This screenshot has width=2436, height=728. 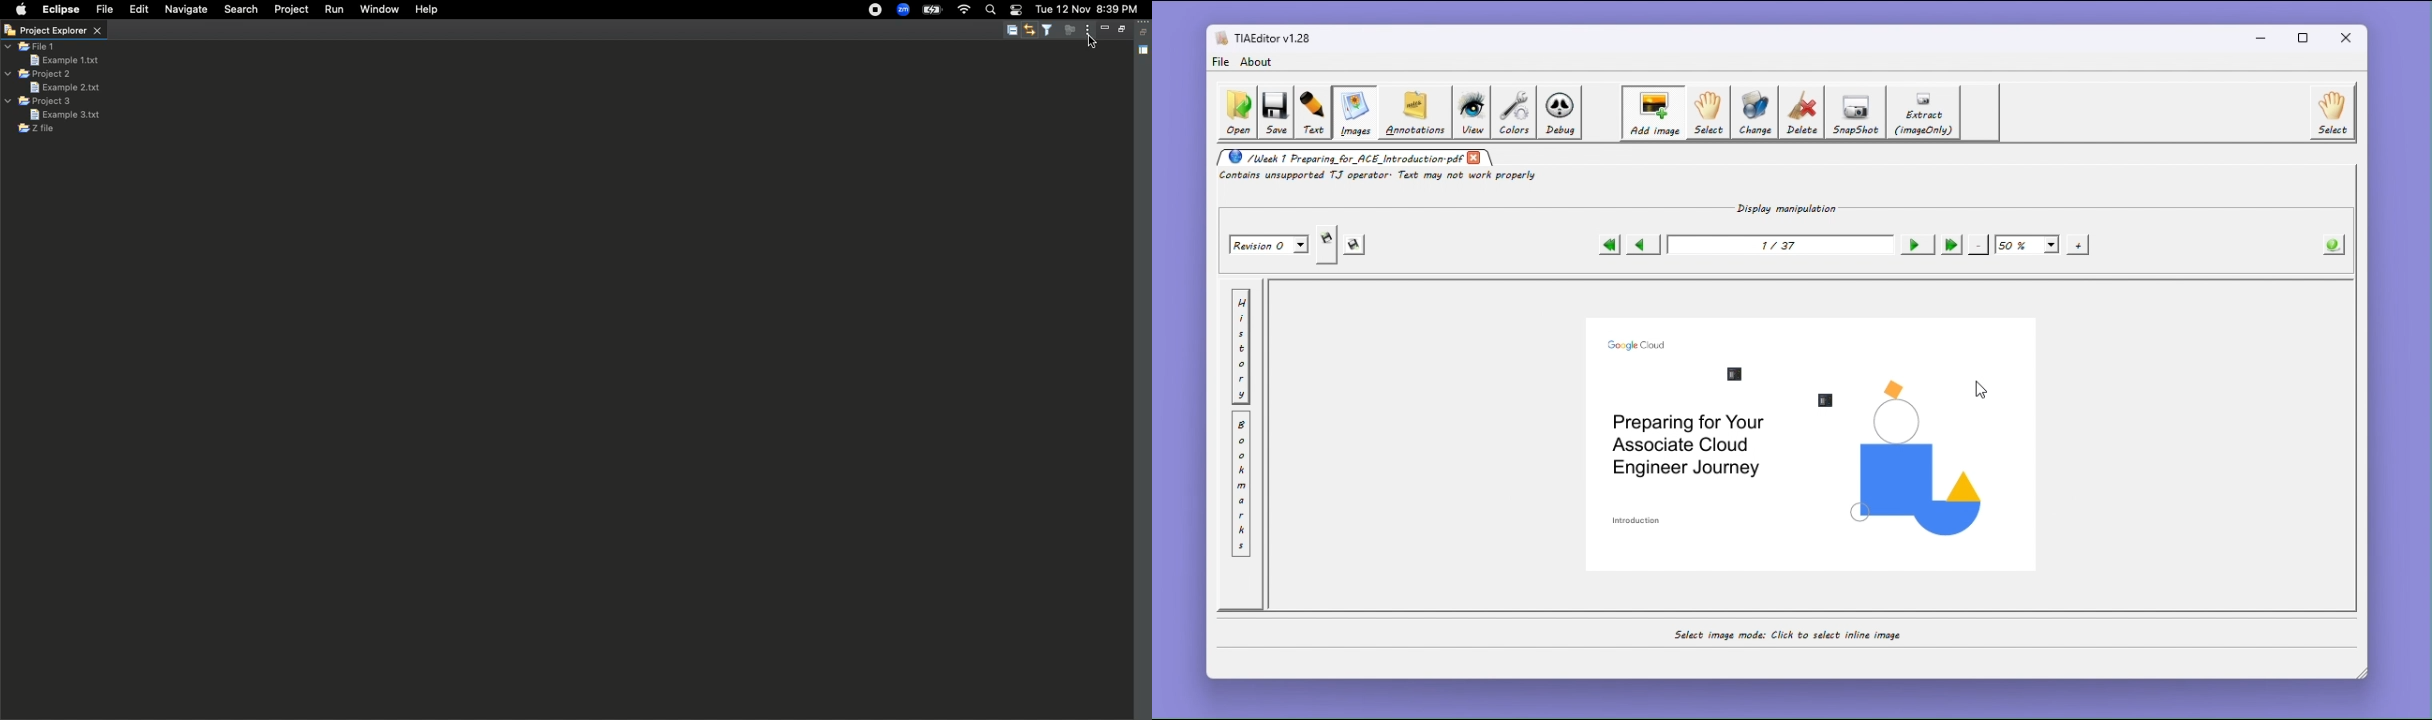 I want to click on View menu, so click(x=1084, y=30).